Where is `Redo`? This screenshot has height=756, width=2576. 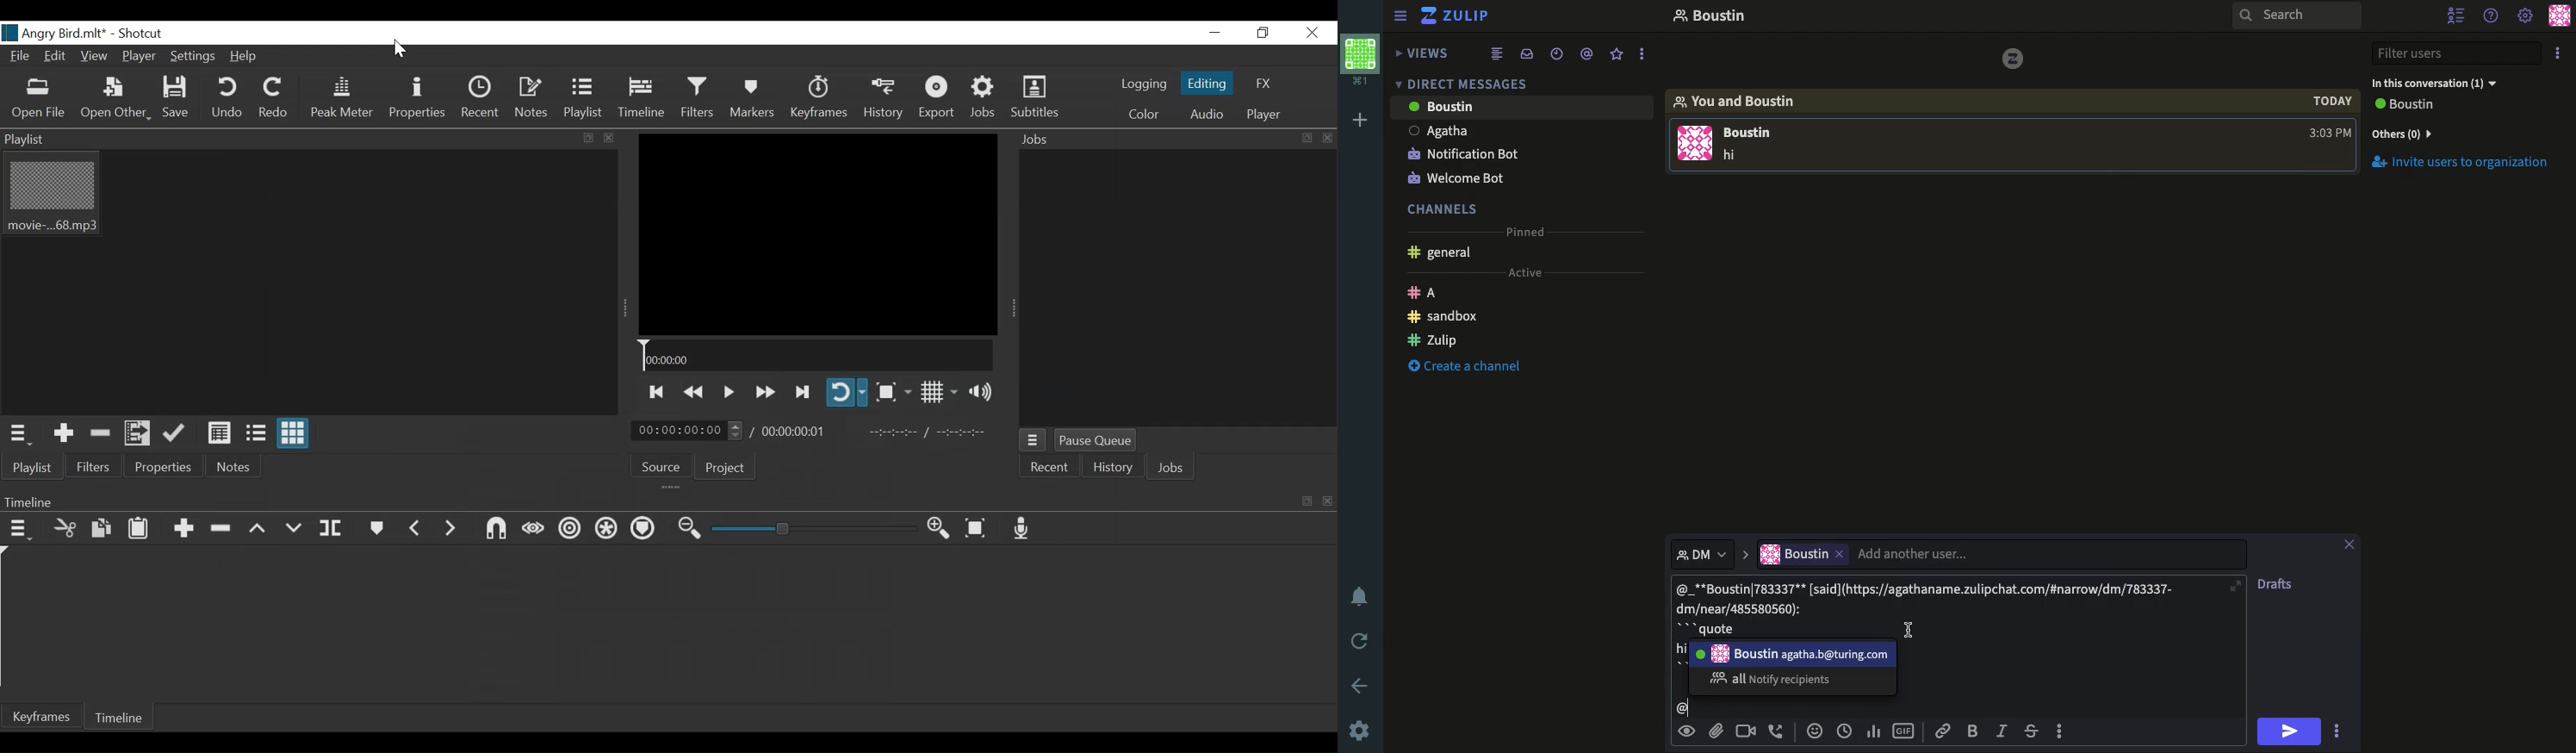
Redo is located at coordinates (270, 98).